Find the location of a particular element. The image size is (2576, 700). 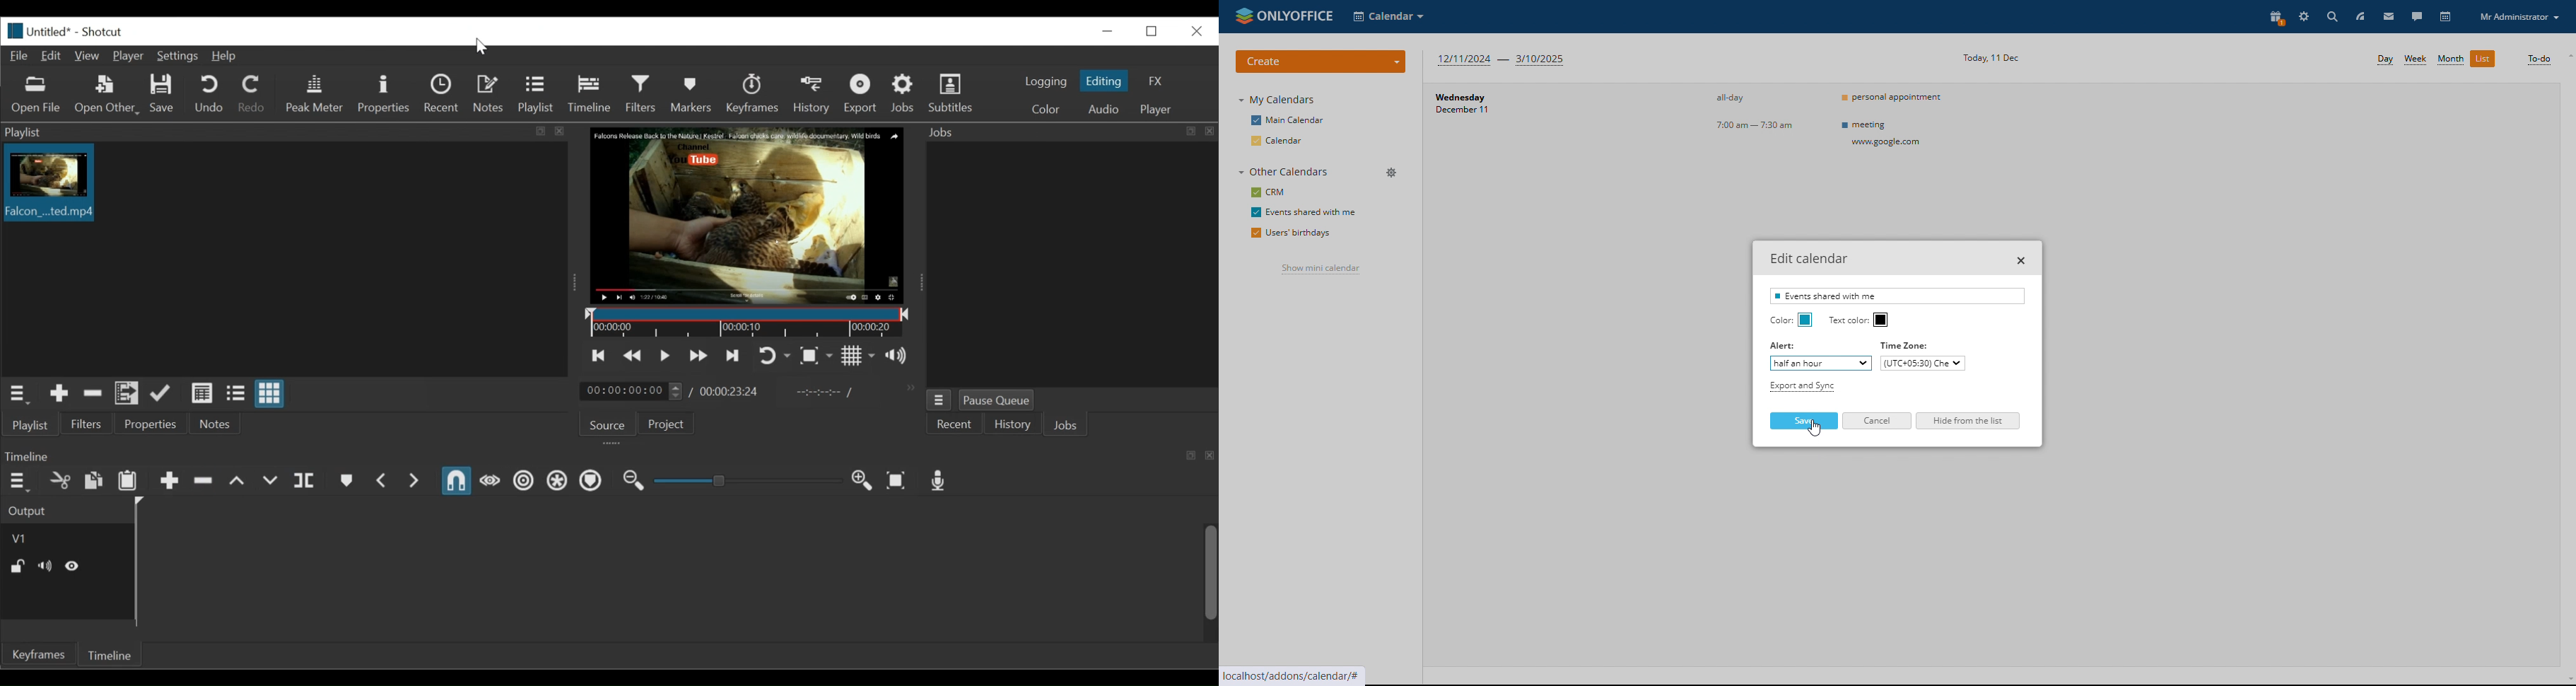

Filters is located at coordinates (641, 93).